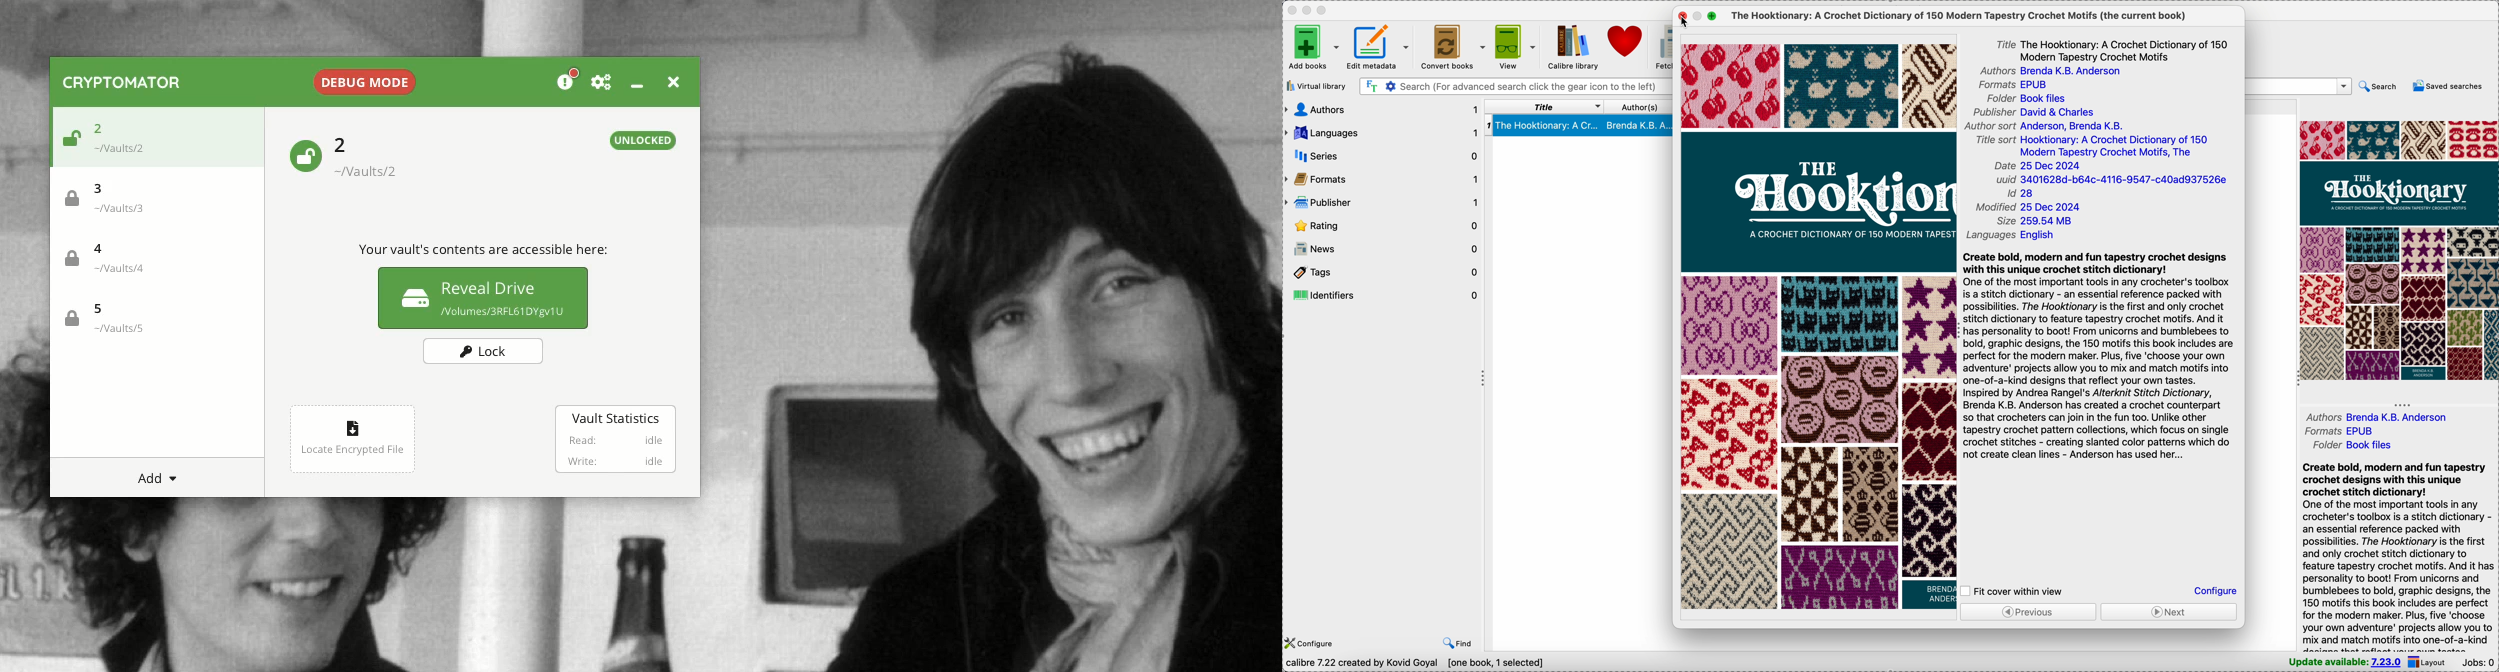  What do you see at coordinates (2039, 167) in the screenshot?
I see `date` at bounding box center [2039, 167].